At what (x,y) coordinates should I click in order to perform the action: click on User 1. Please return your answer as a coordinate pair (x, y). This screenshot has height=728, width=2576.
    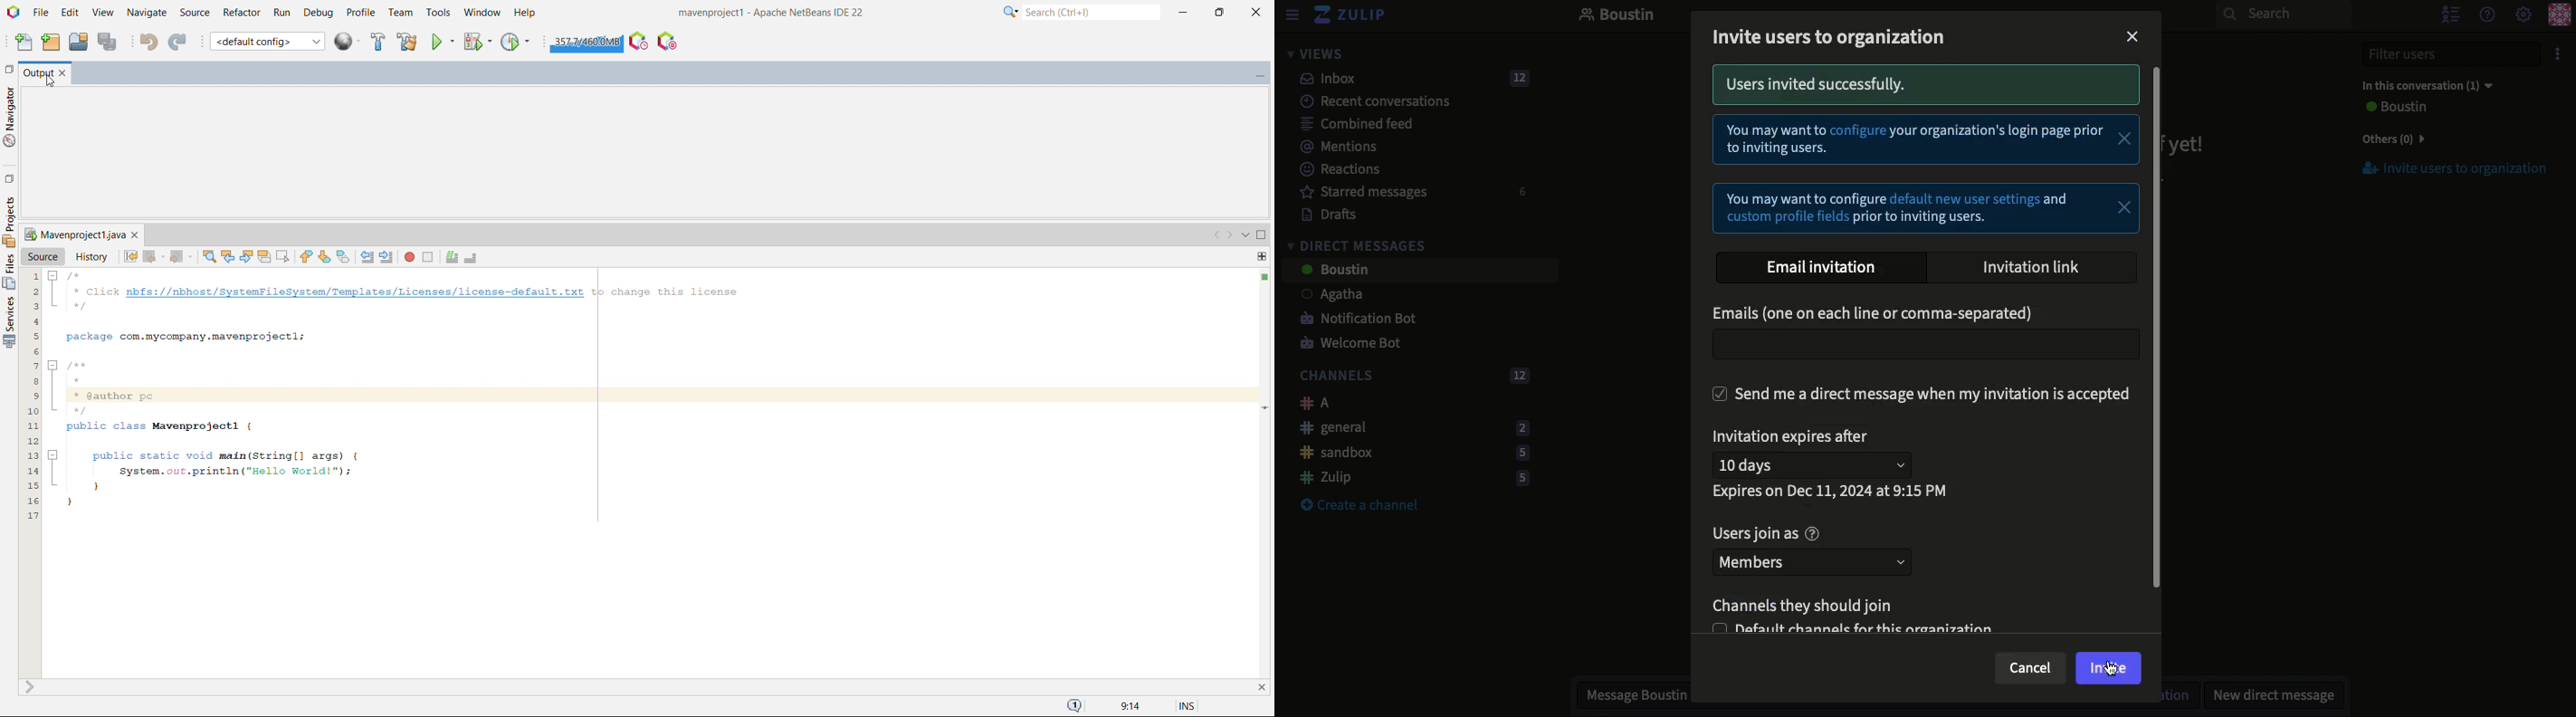
    Looking at the image, I should click on (1322, 296).